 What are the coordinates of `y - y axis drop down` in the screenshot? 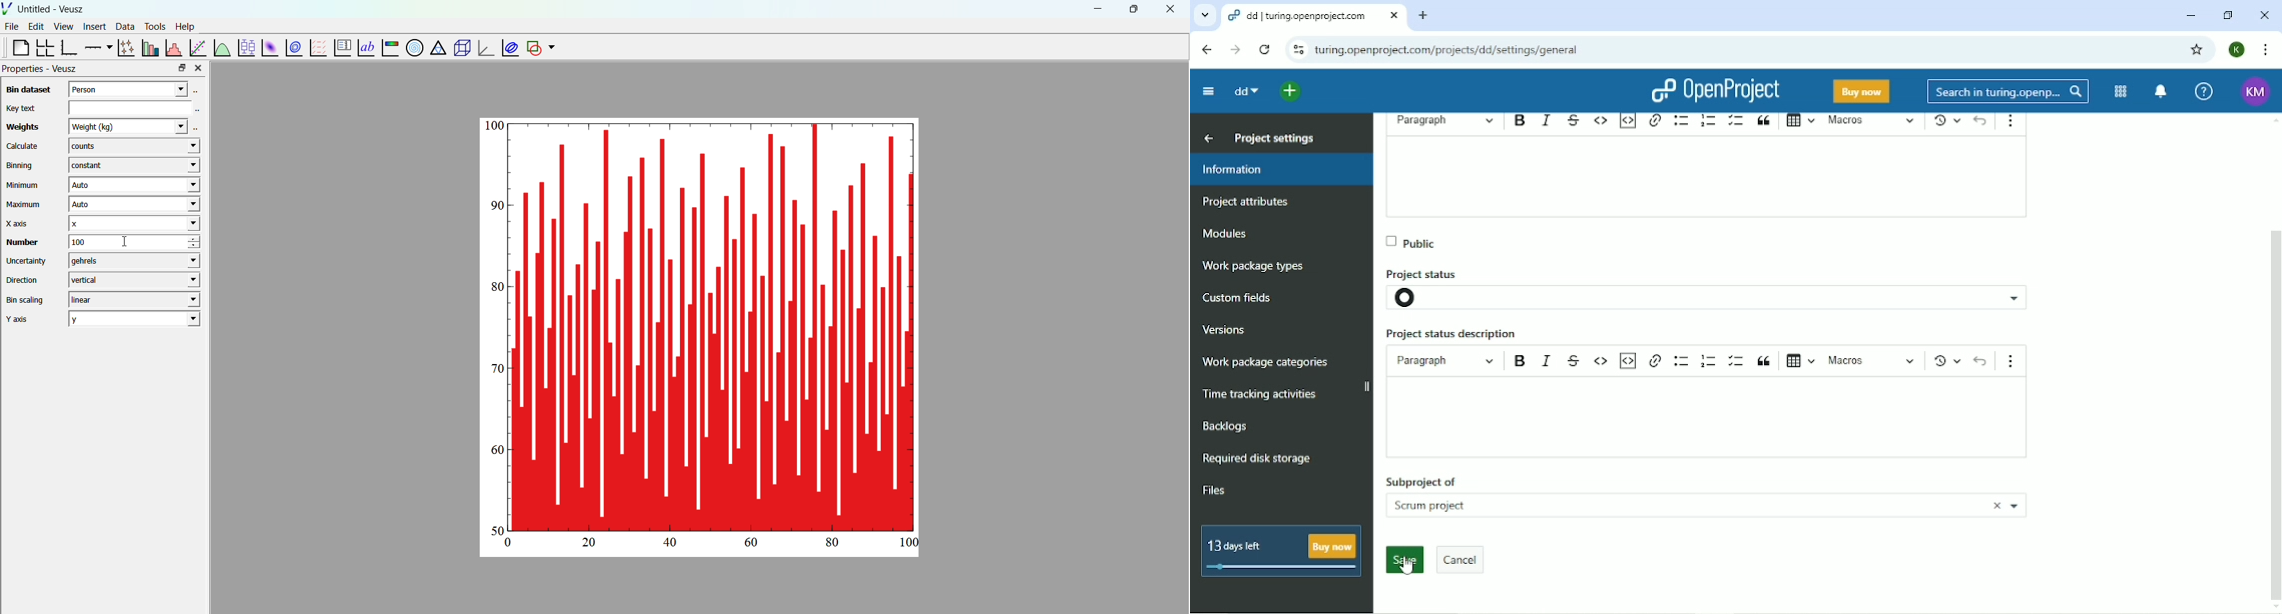 It's located at (135, 319).